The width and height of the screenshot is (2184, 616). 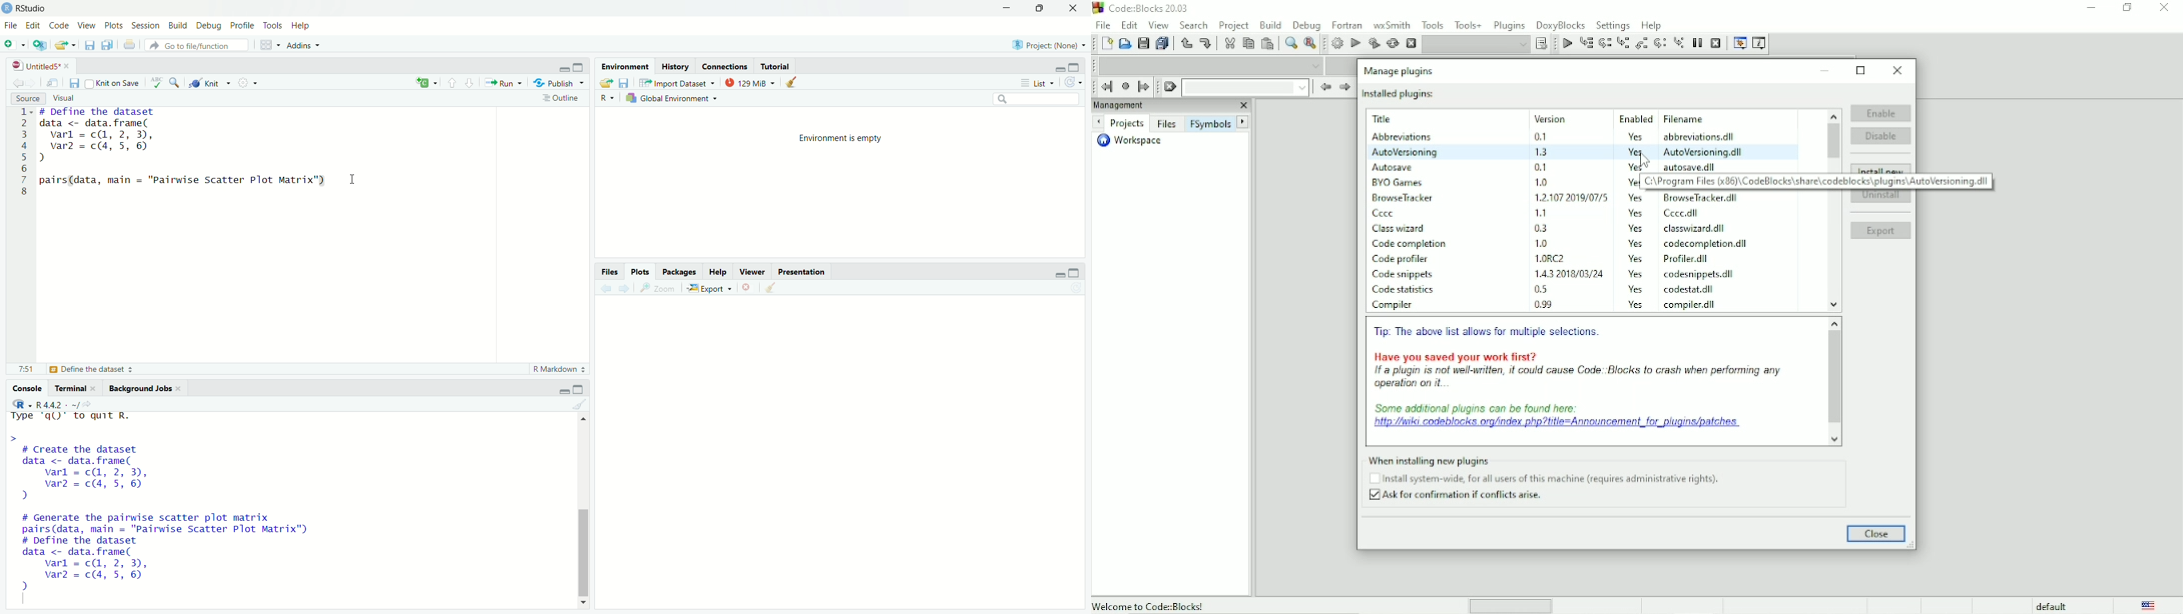 I want to click on Files, so click(x=611, y=271).